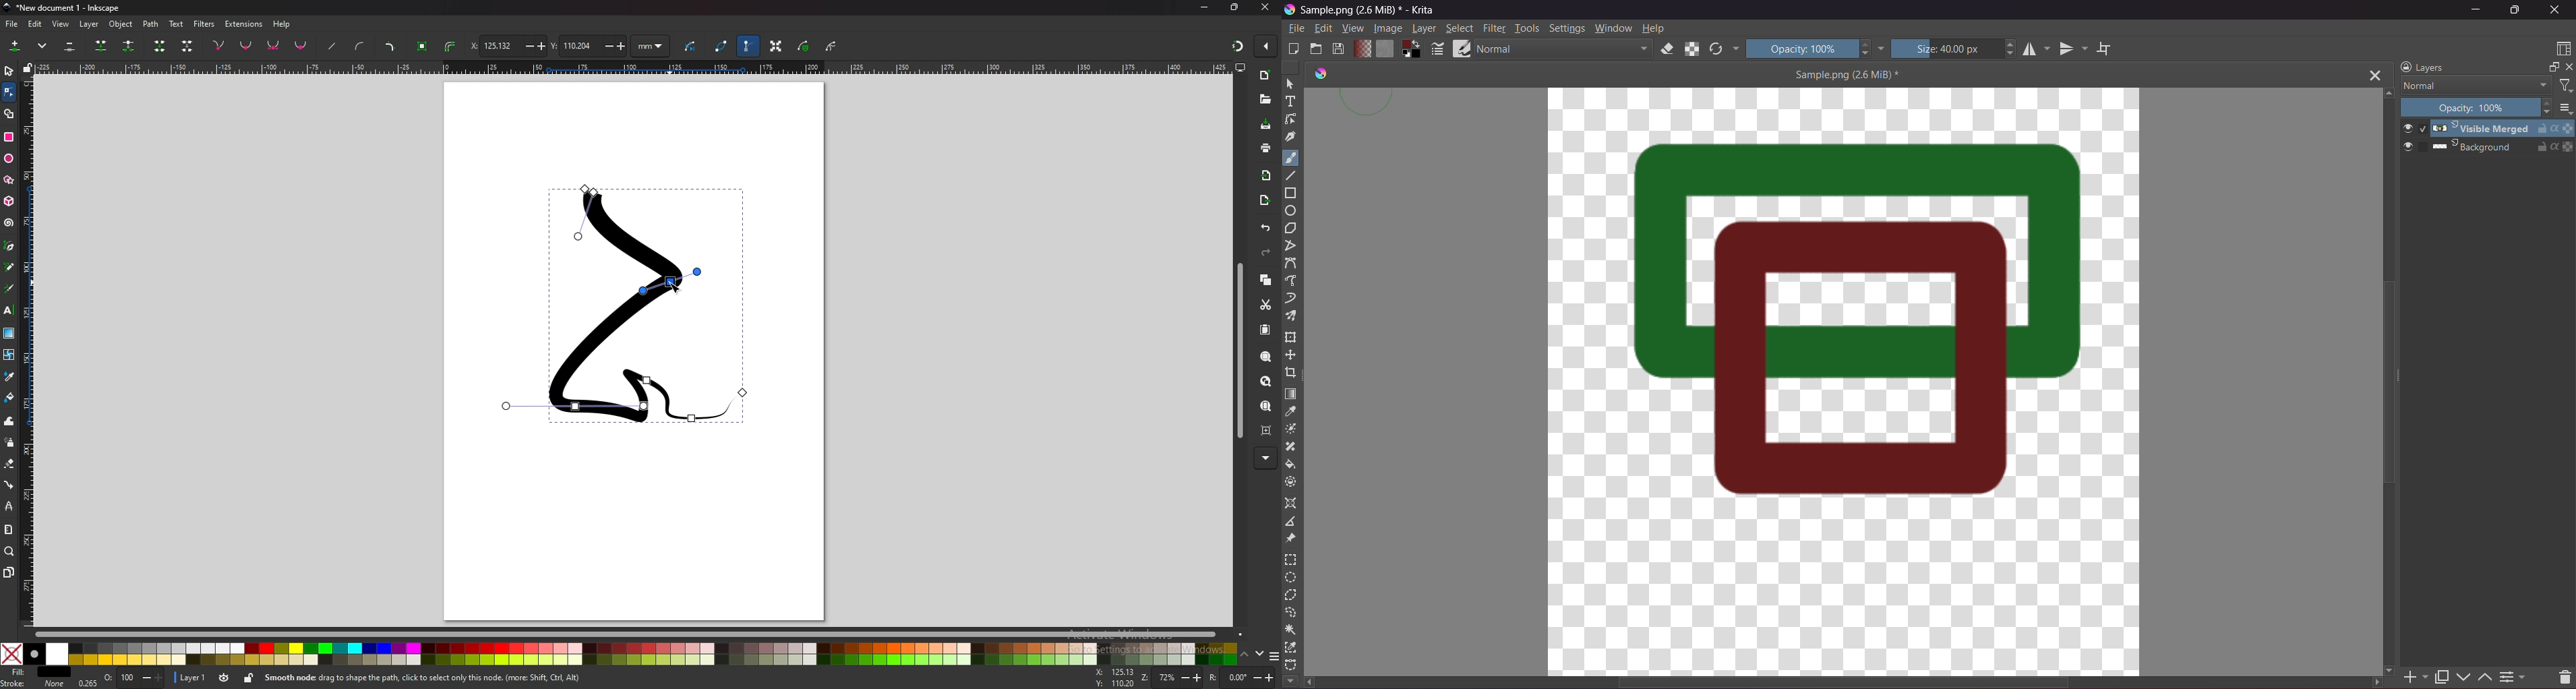 This screenshot has width=2576, height=700. What do you see at coordinates (15, 46) in the screenshot?
I see `insert new nodes` at bounding box center [15, 46].